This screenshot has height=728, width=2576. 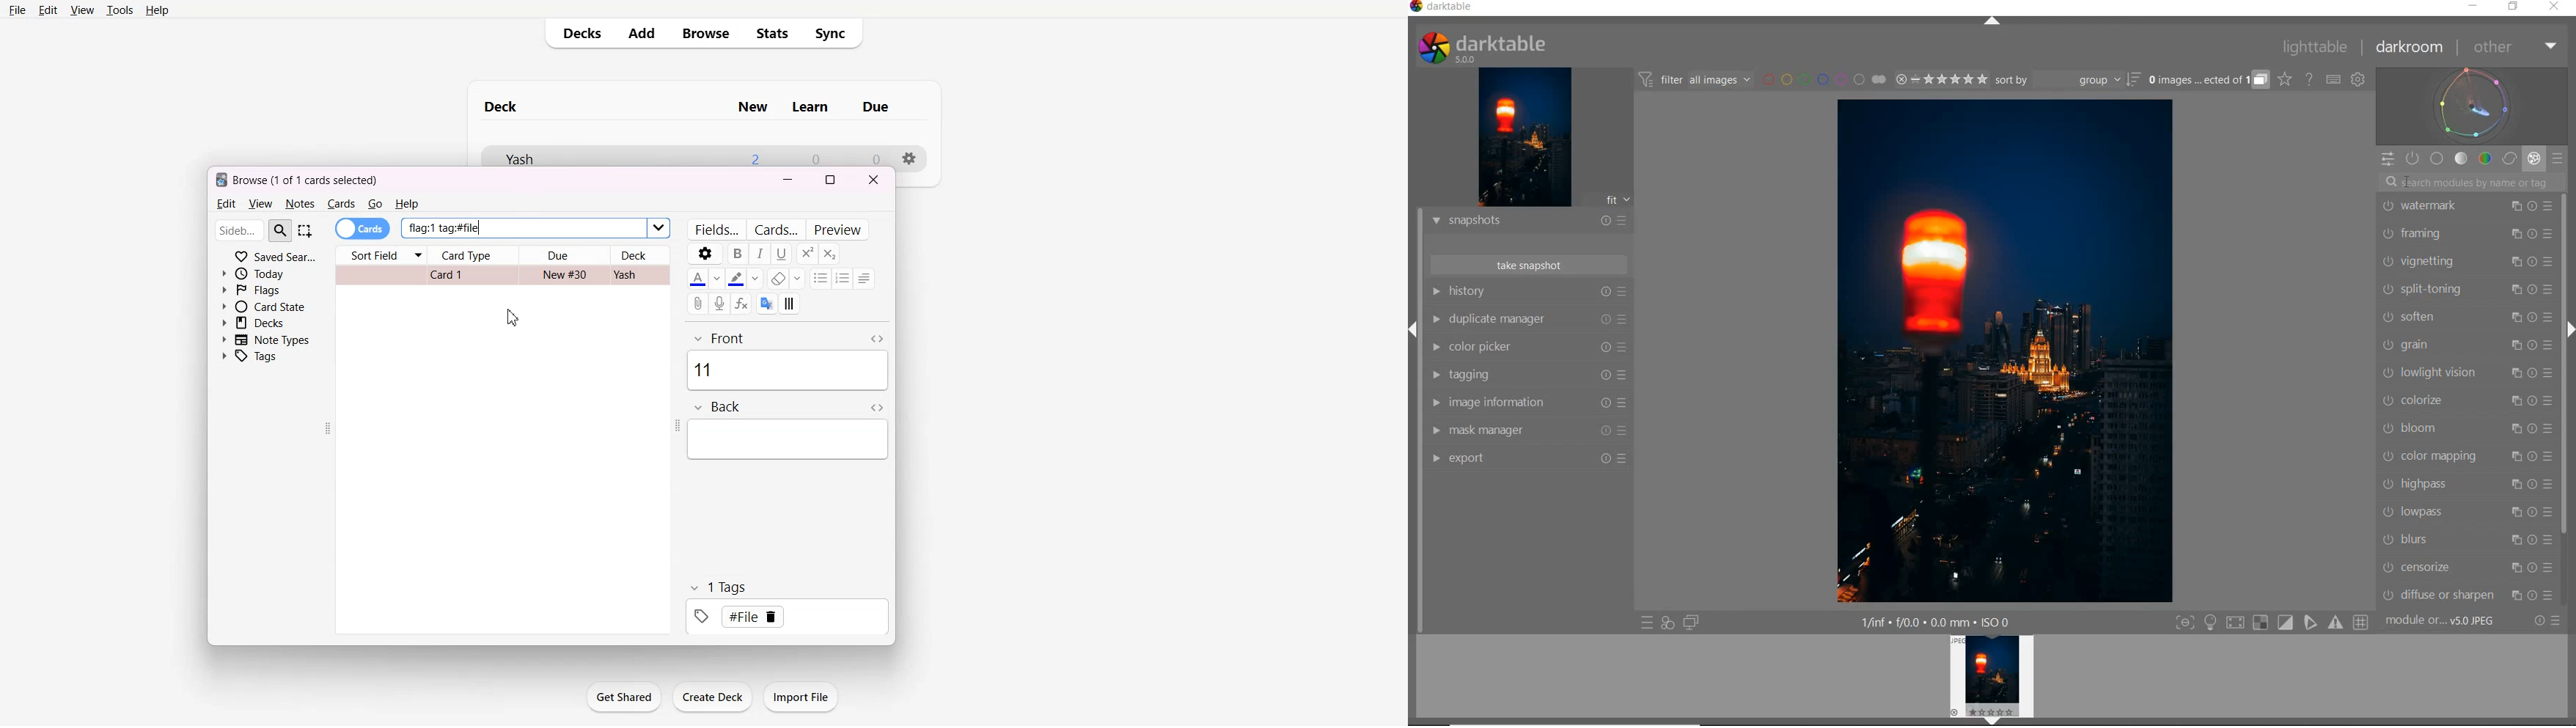 What do you see at coordinates (801, 697) in the screenshot?
I see `Import File` at bounding box center [801, 697].